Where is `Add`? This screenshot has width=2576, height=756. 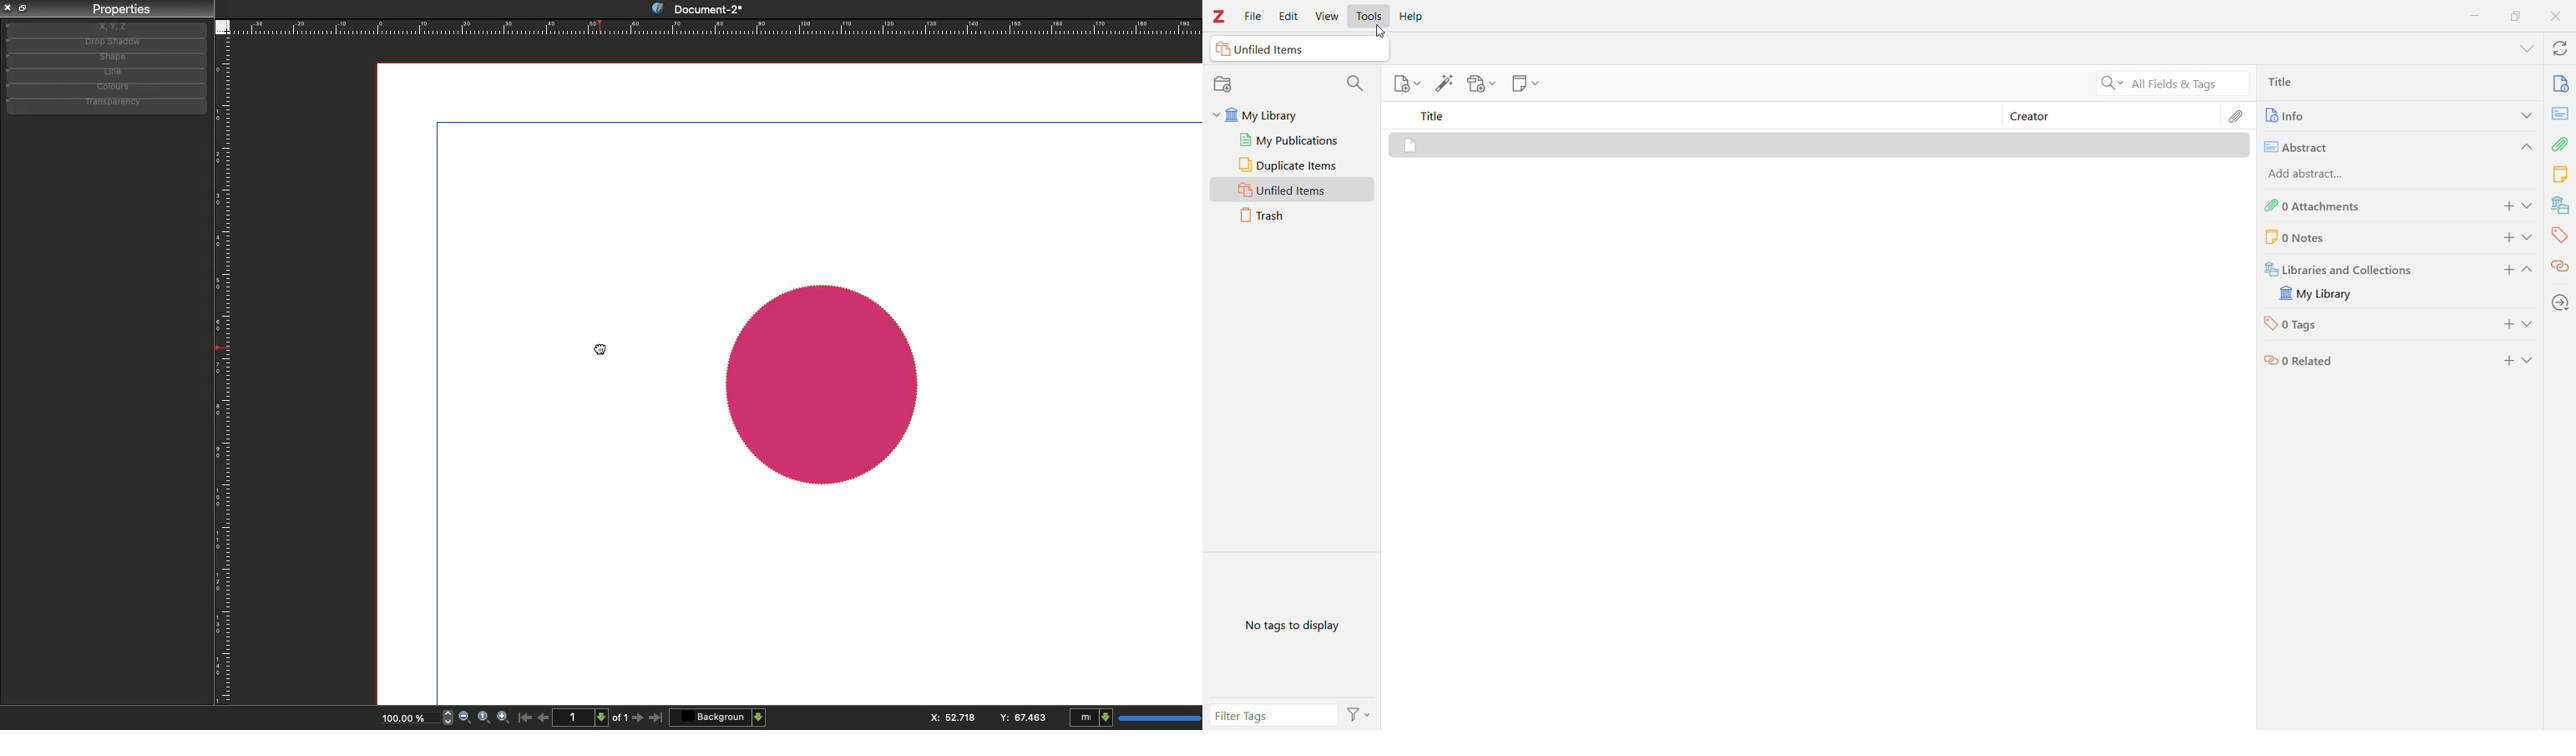
Add is located at coordinates (2509, 324).